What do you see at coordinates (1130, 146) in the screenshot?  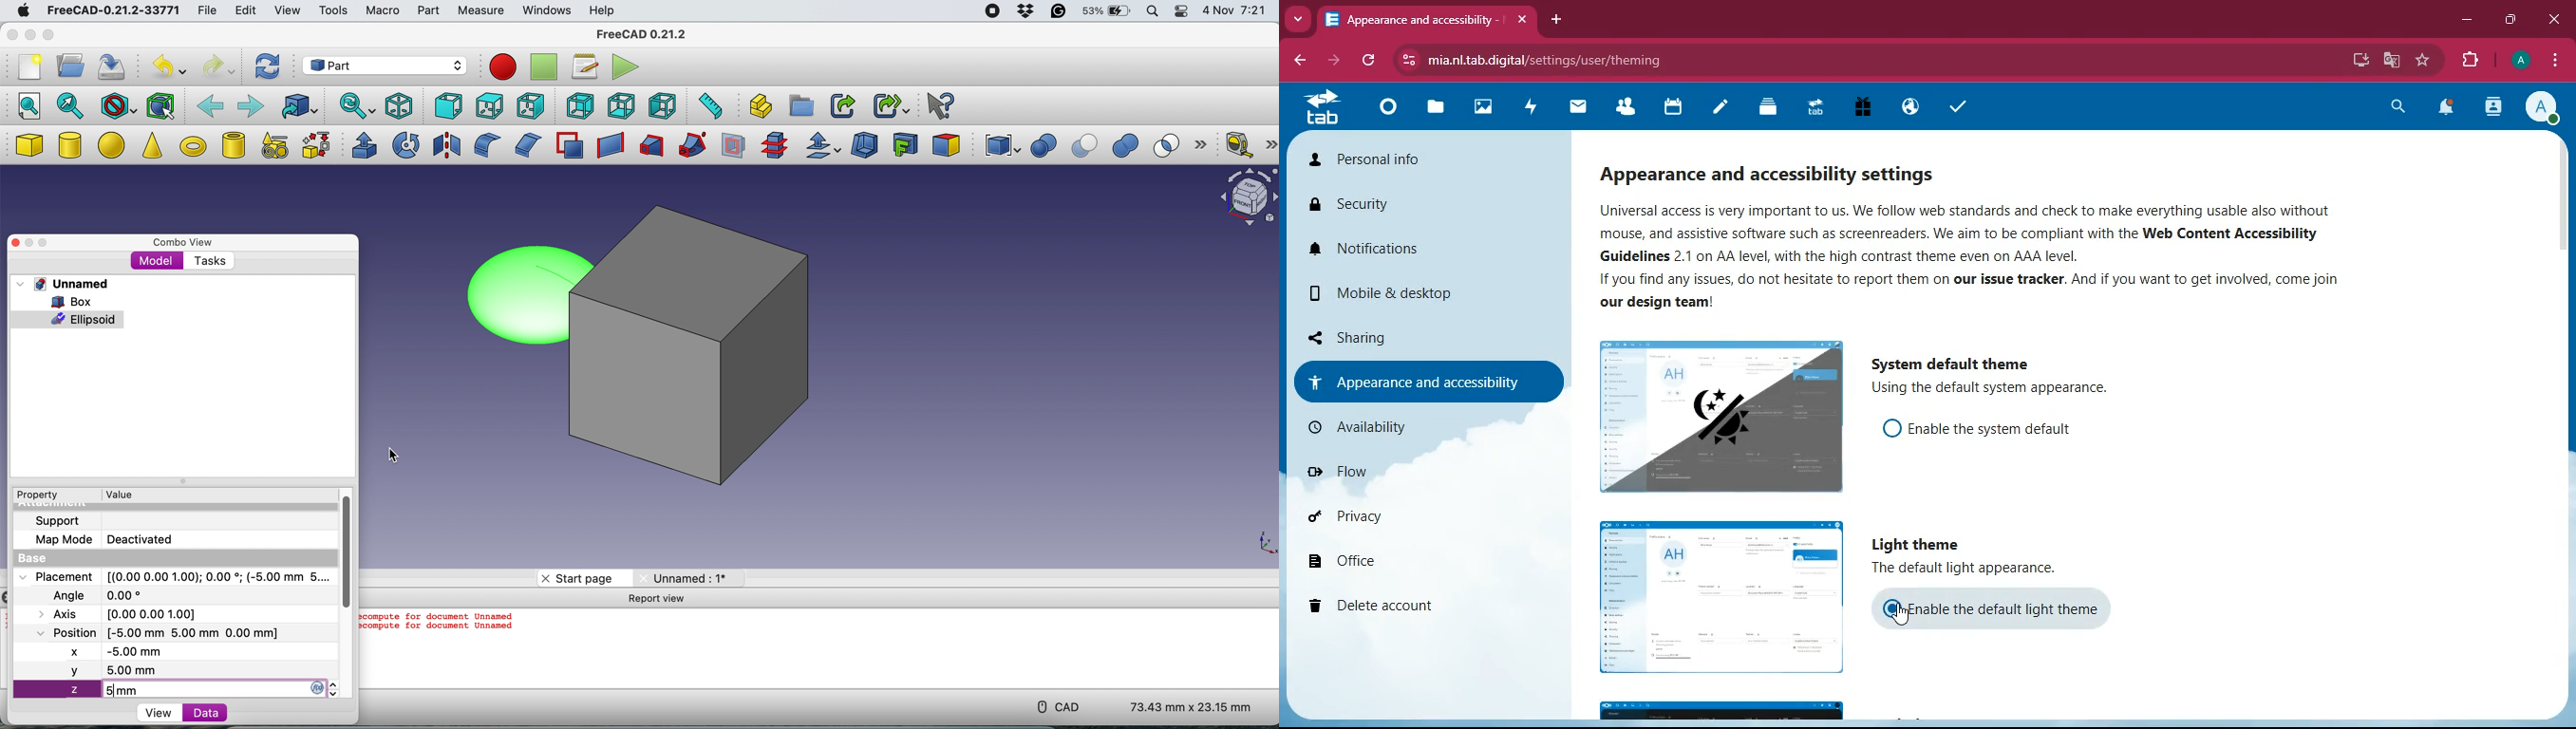 I see `union` at bounding box center [1130, 146].